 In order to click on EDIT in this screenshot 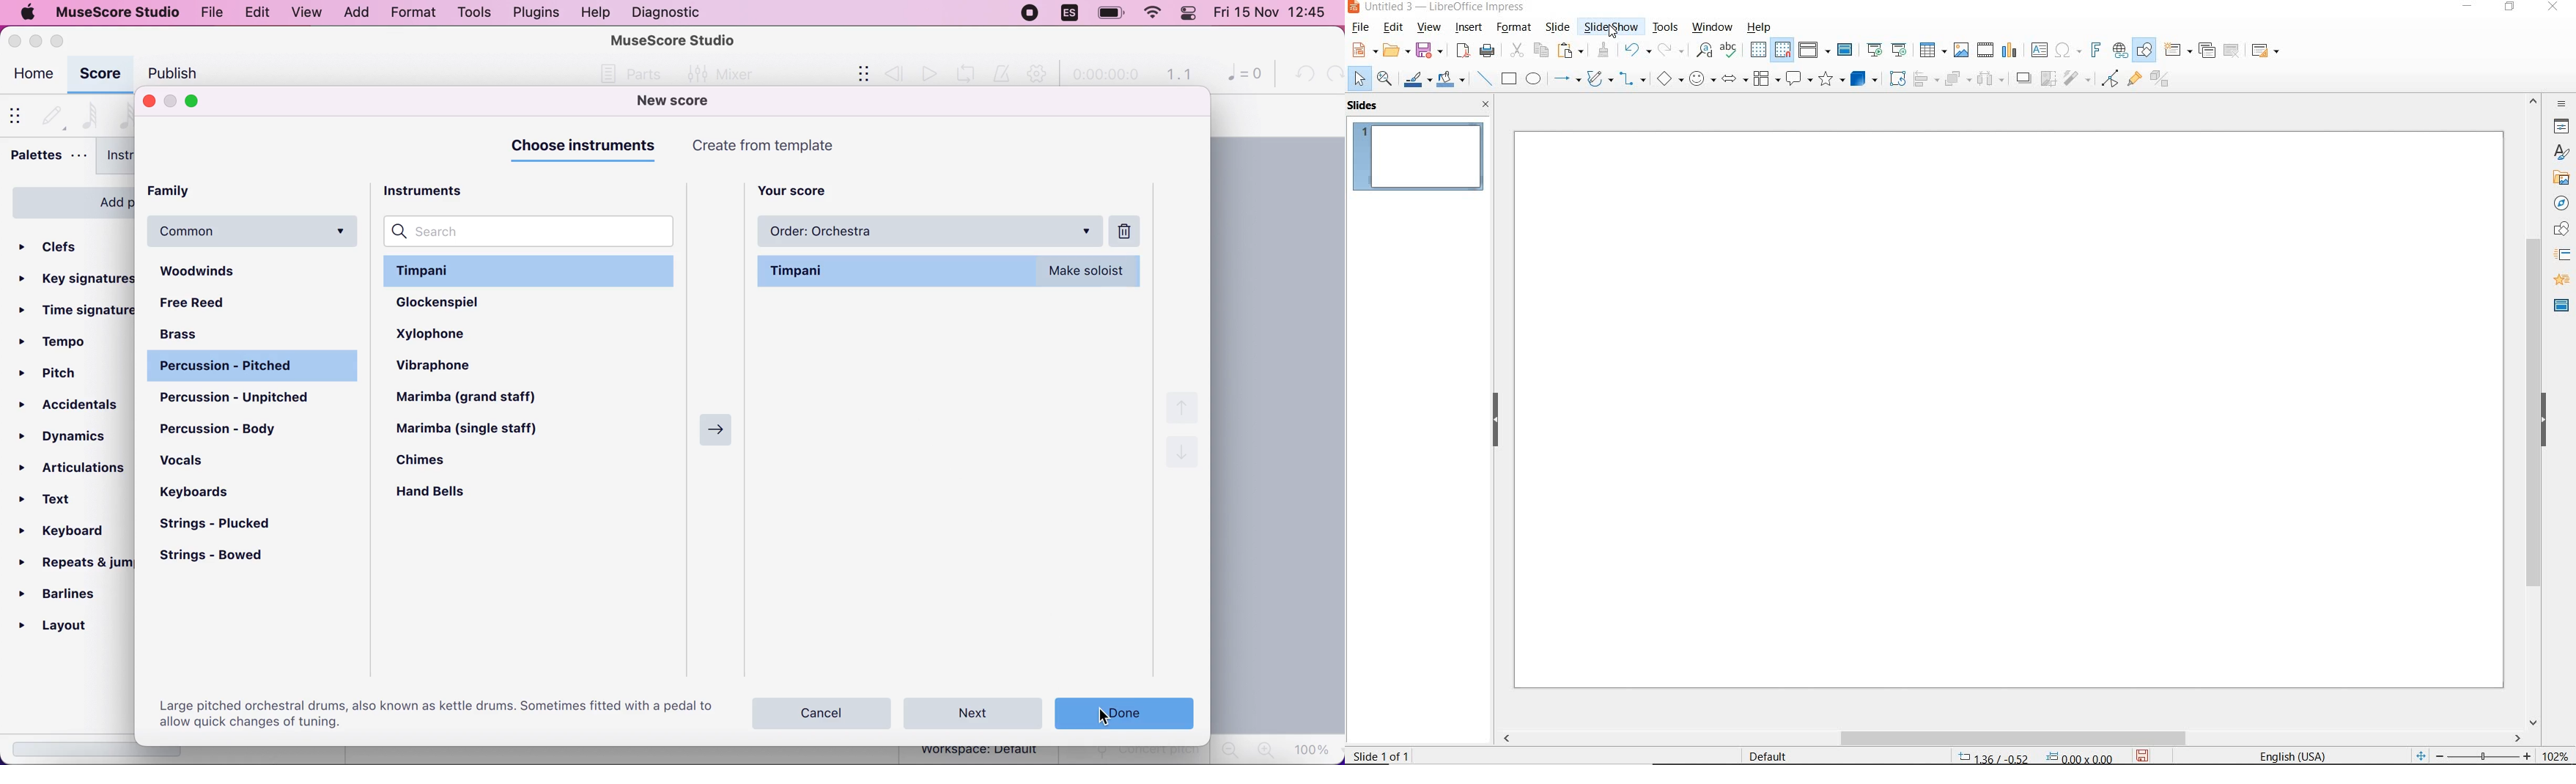, I will do `click(1392, 28)`.